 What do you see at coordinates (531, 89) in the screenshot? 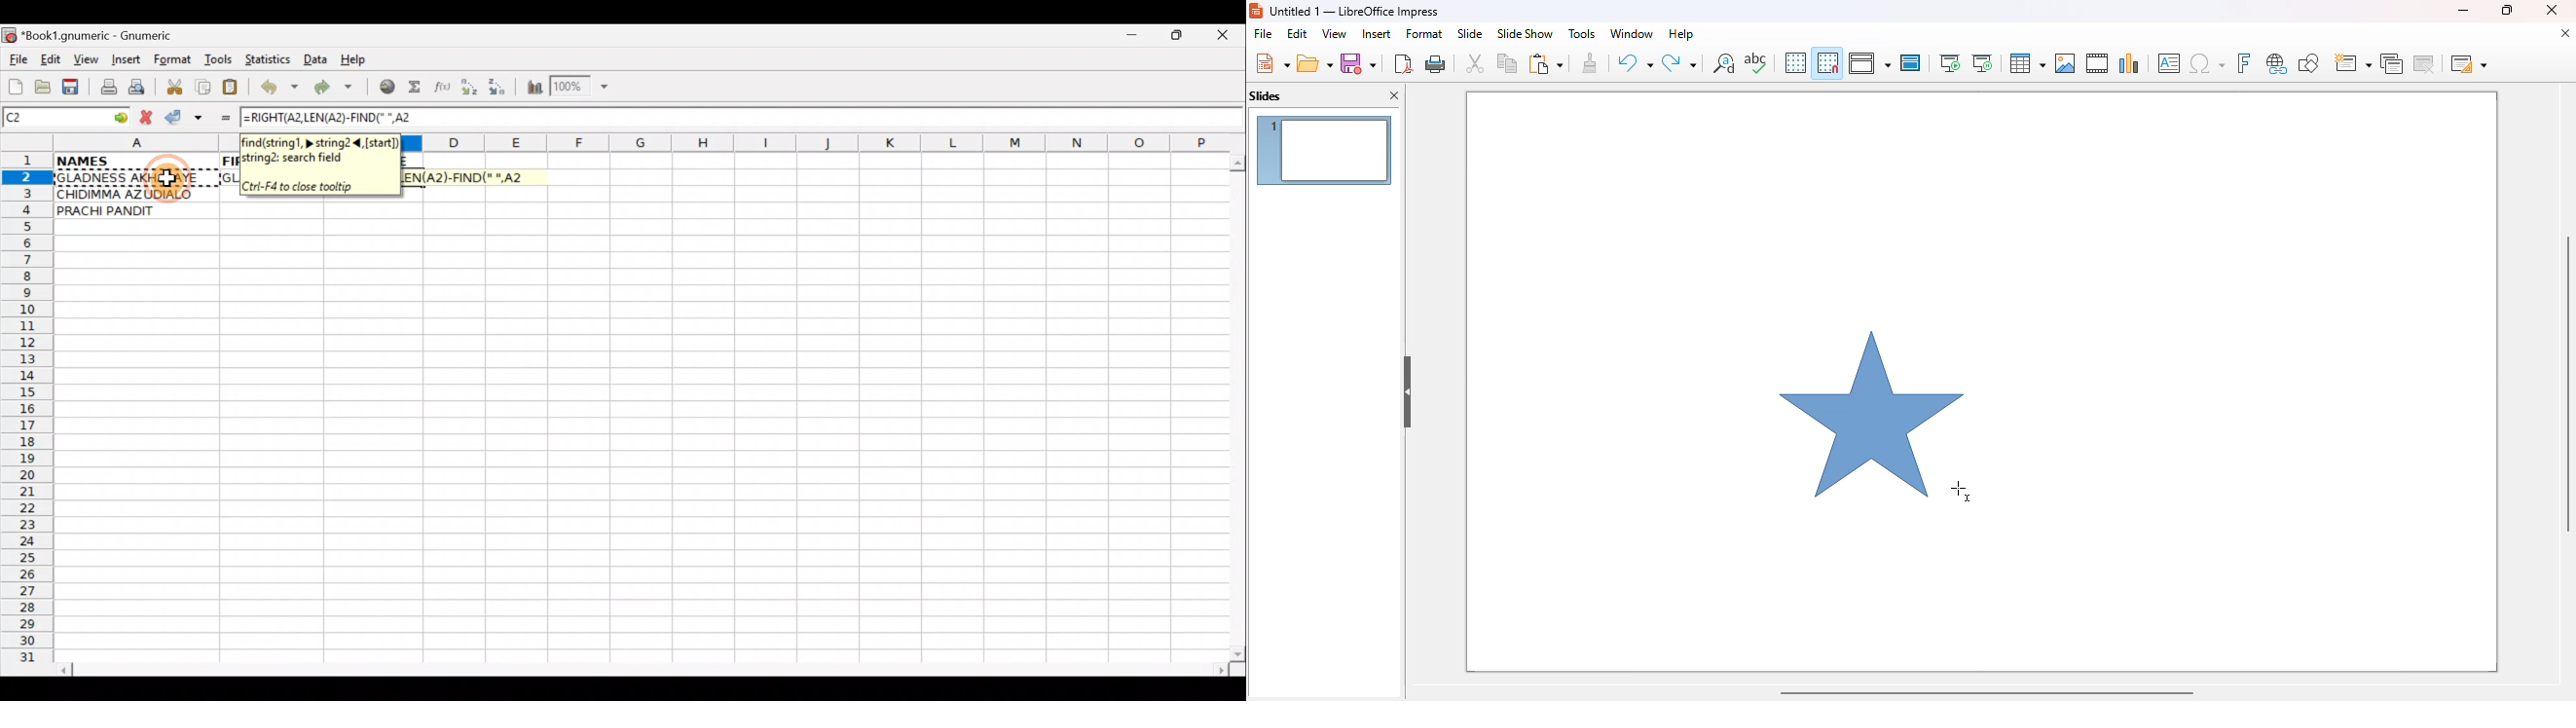
I see `Insert Chart` at bounding box center [531, 89].